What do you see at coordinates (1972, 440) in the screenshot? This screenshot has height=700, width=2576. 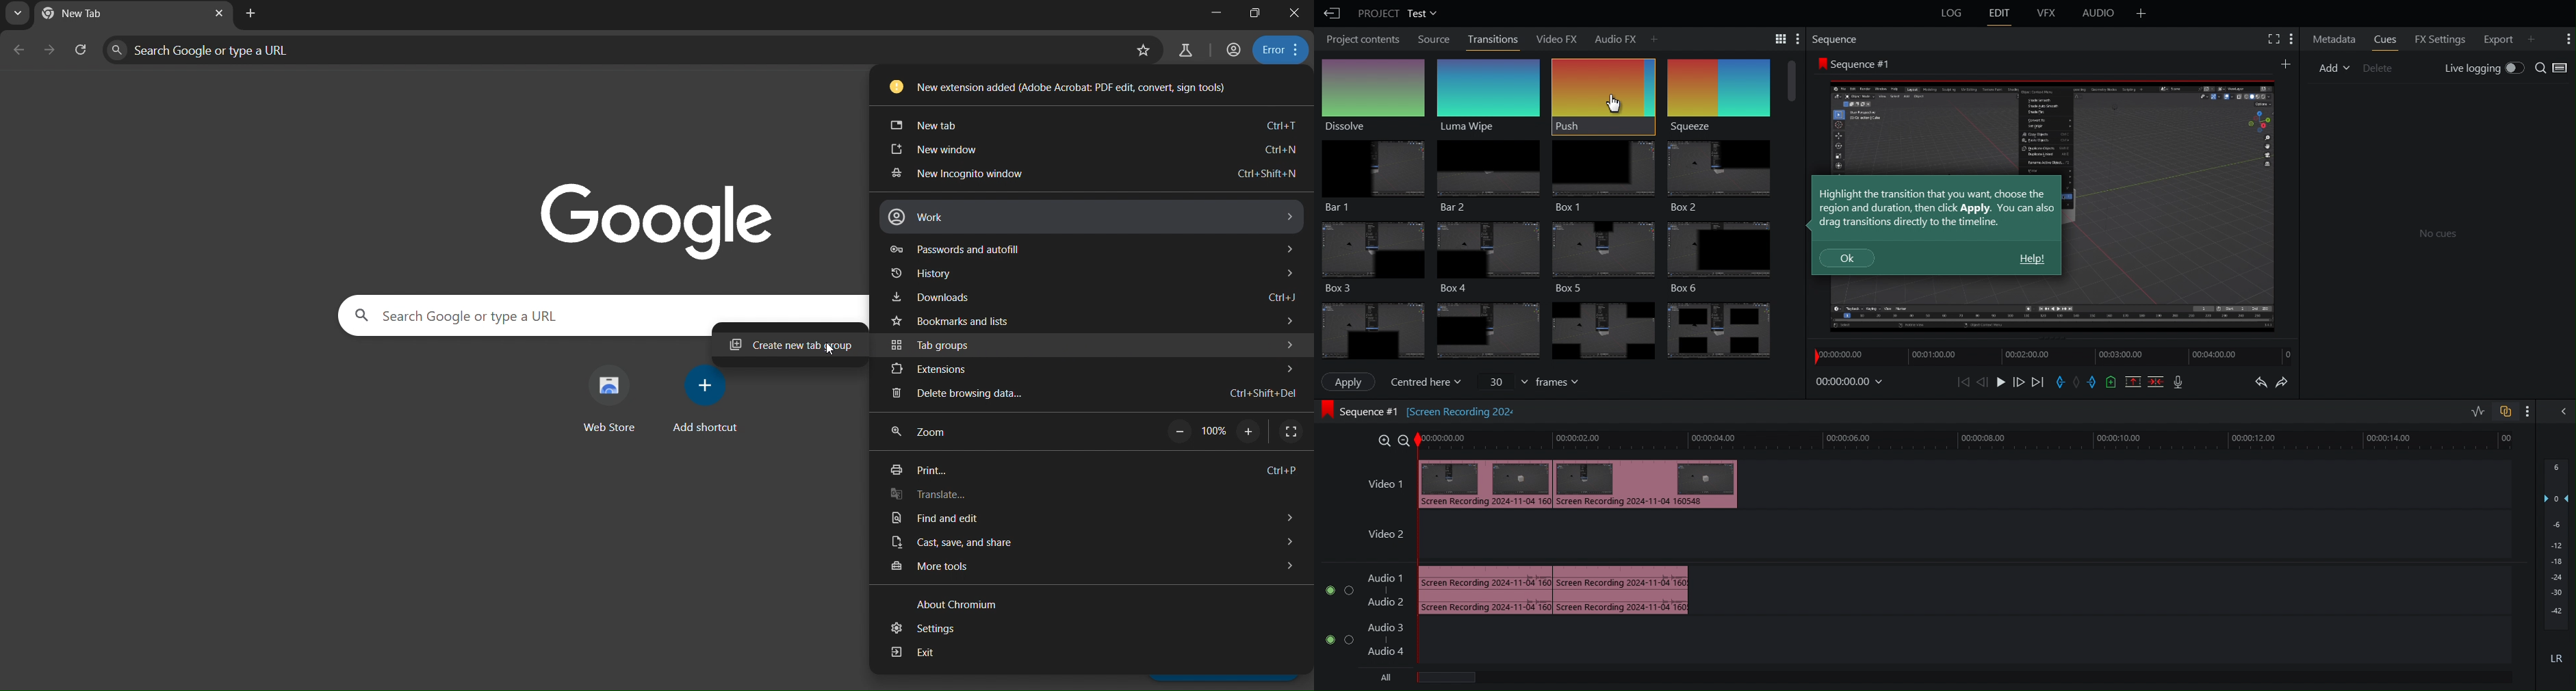 I see `Timeline` at bounding box center [1972, 440].